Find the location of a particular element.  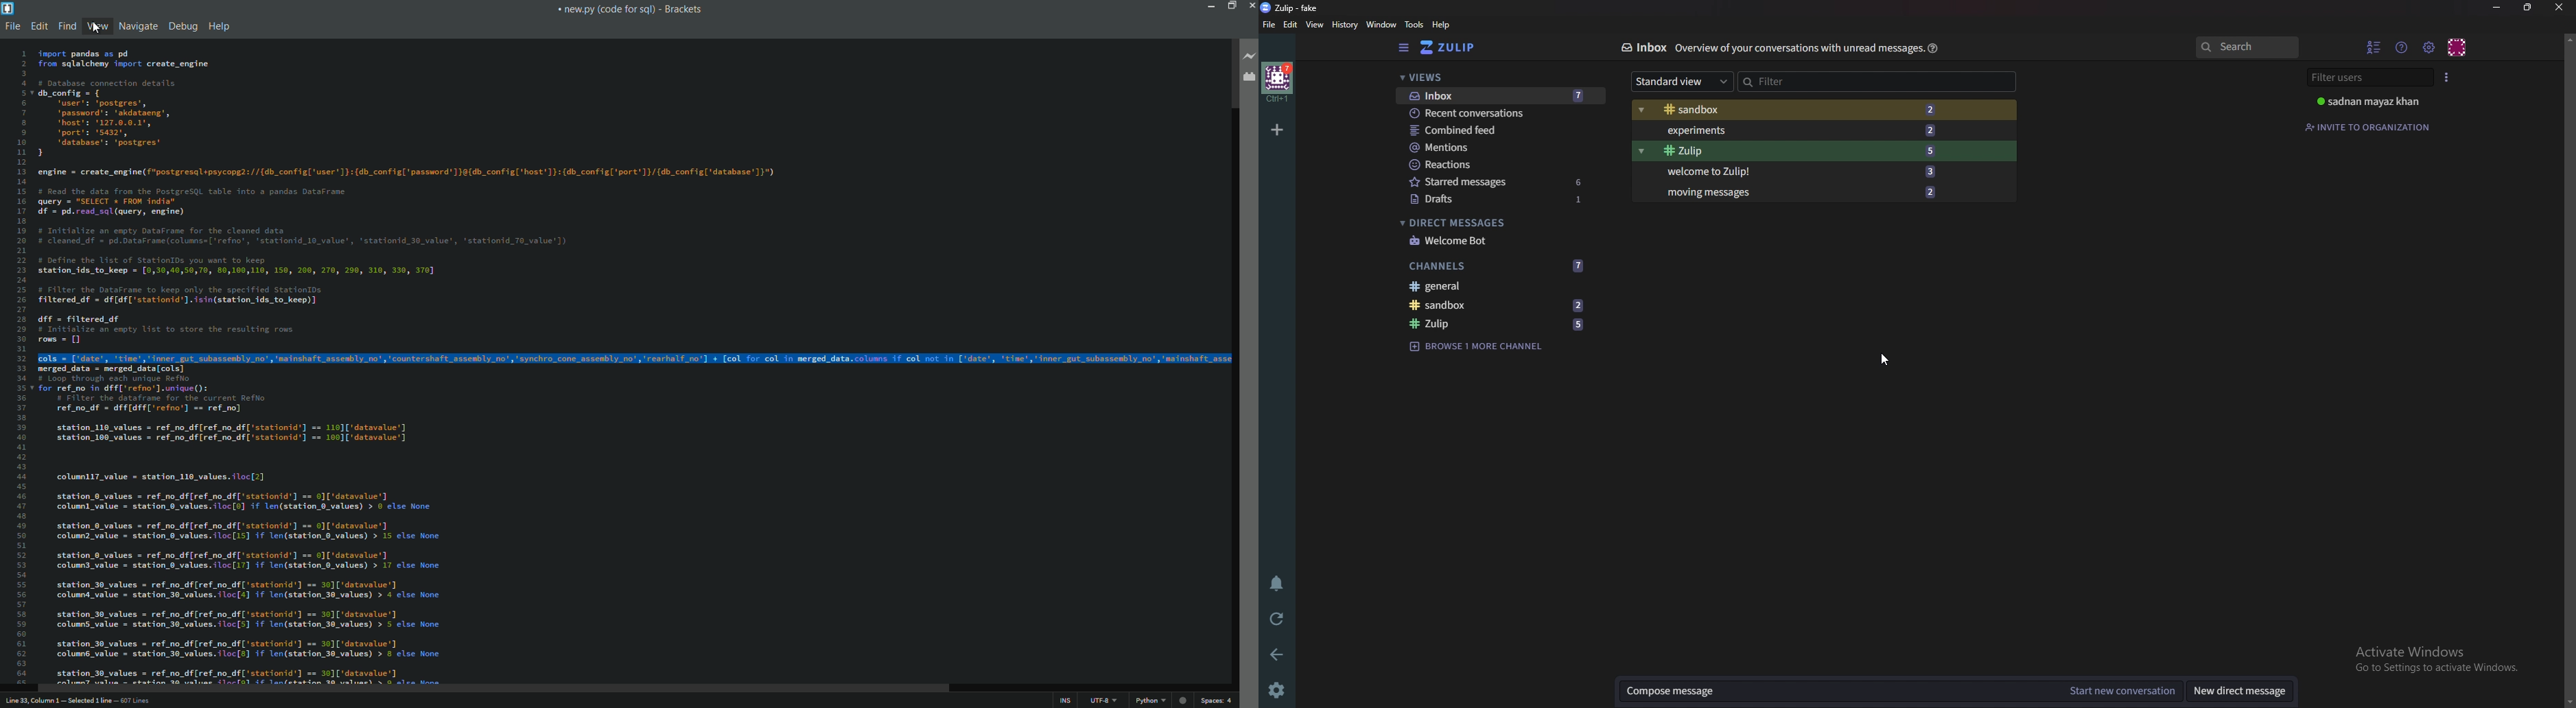

Help menu is located at coordinates (2402, 47).